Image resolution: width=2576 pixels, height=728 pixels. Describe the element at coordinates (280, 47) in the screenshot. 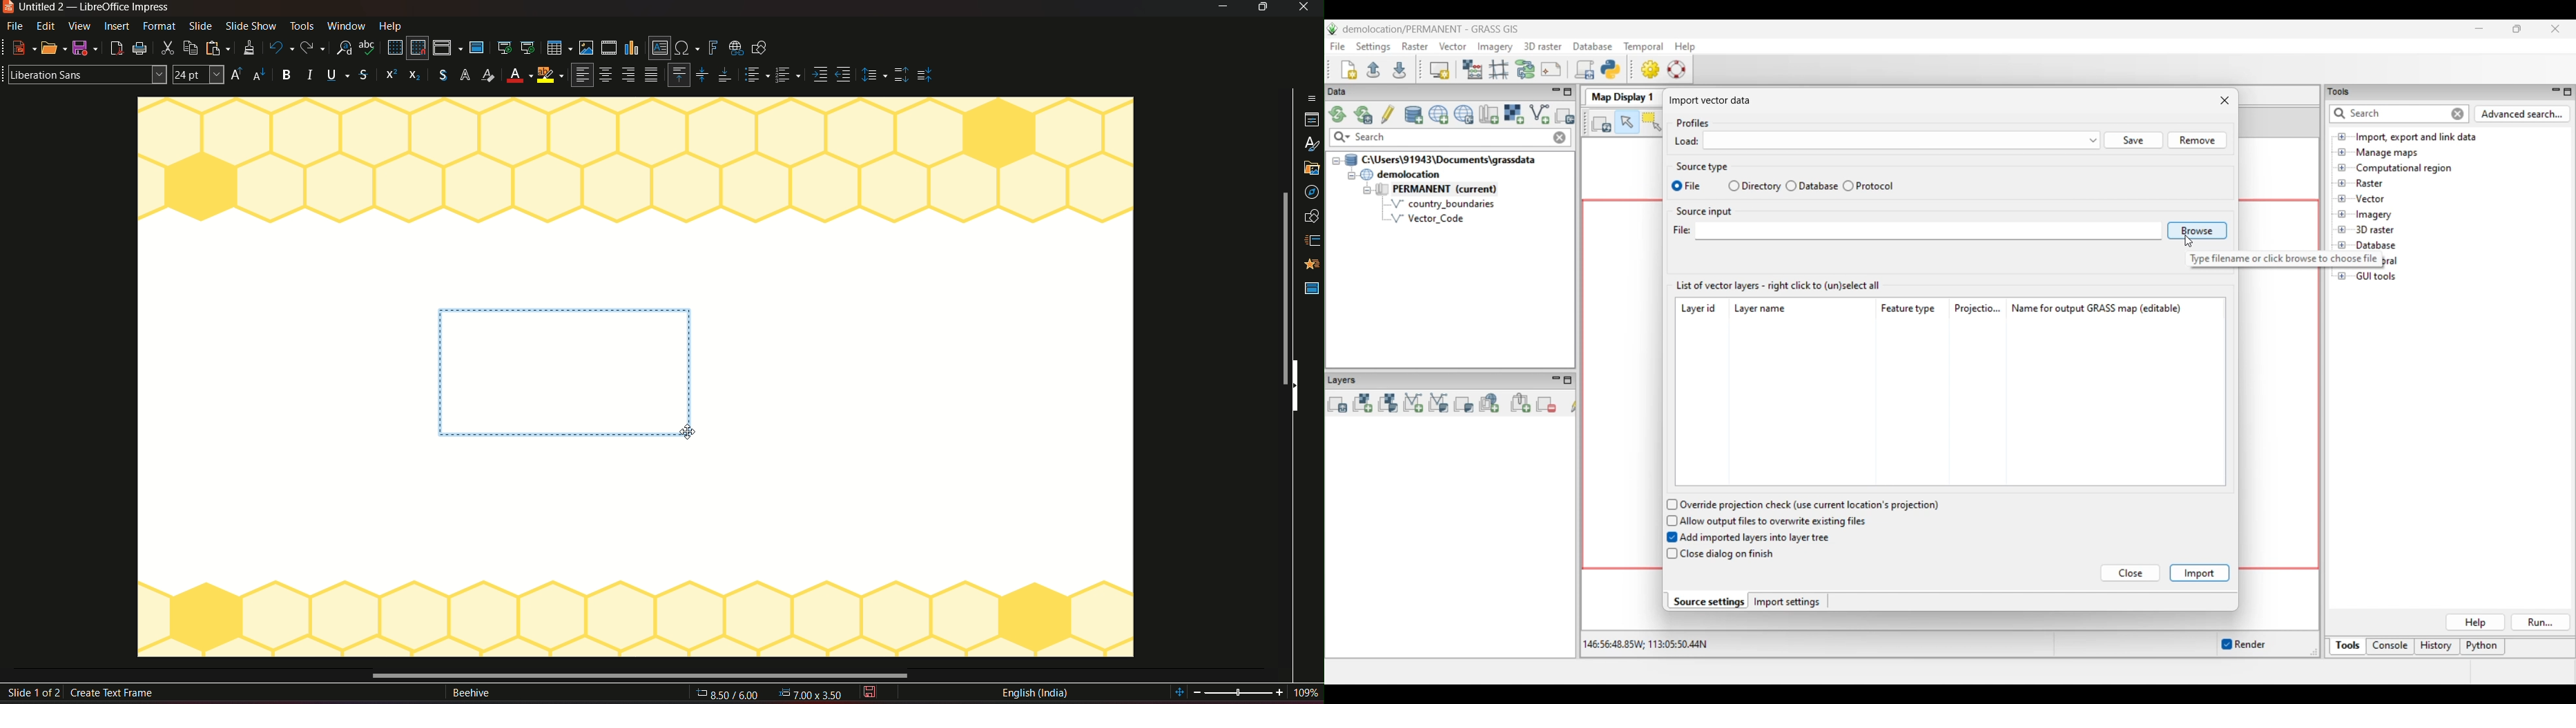

I see `undo` at that location.